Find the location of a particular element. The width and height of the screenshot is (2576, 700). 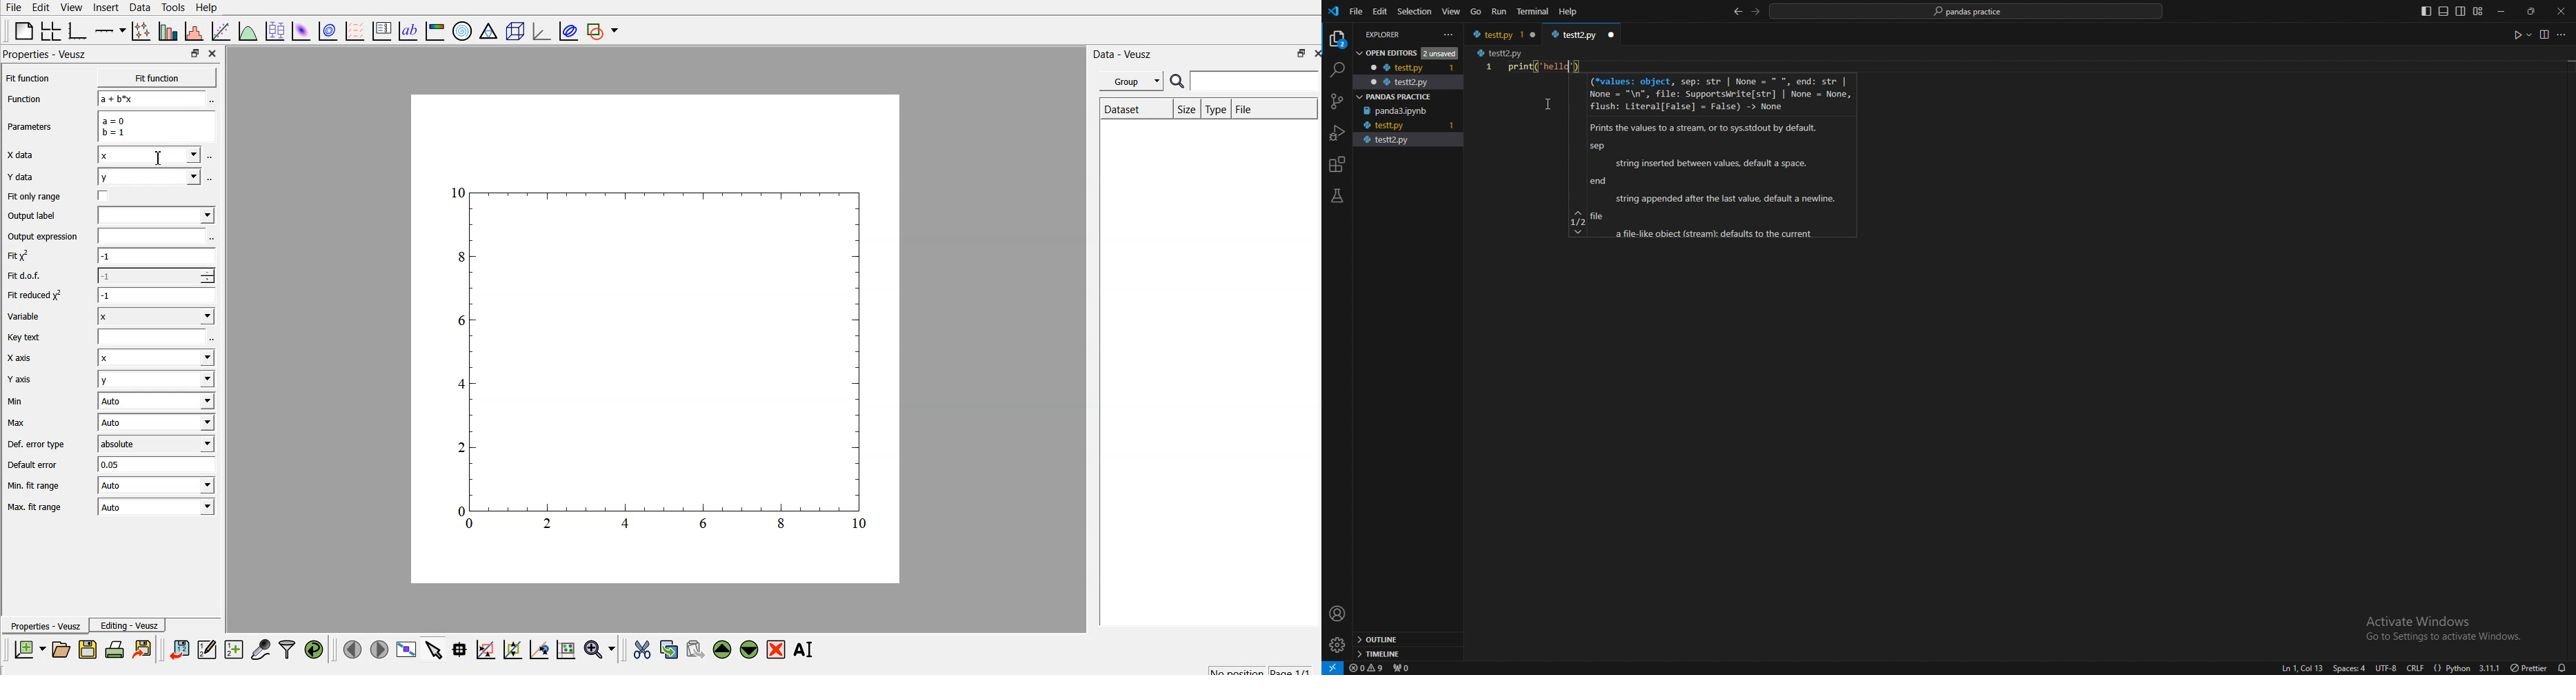

add axis on the plot is located at coordinates (110, 31).